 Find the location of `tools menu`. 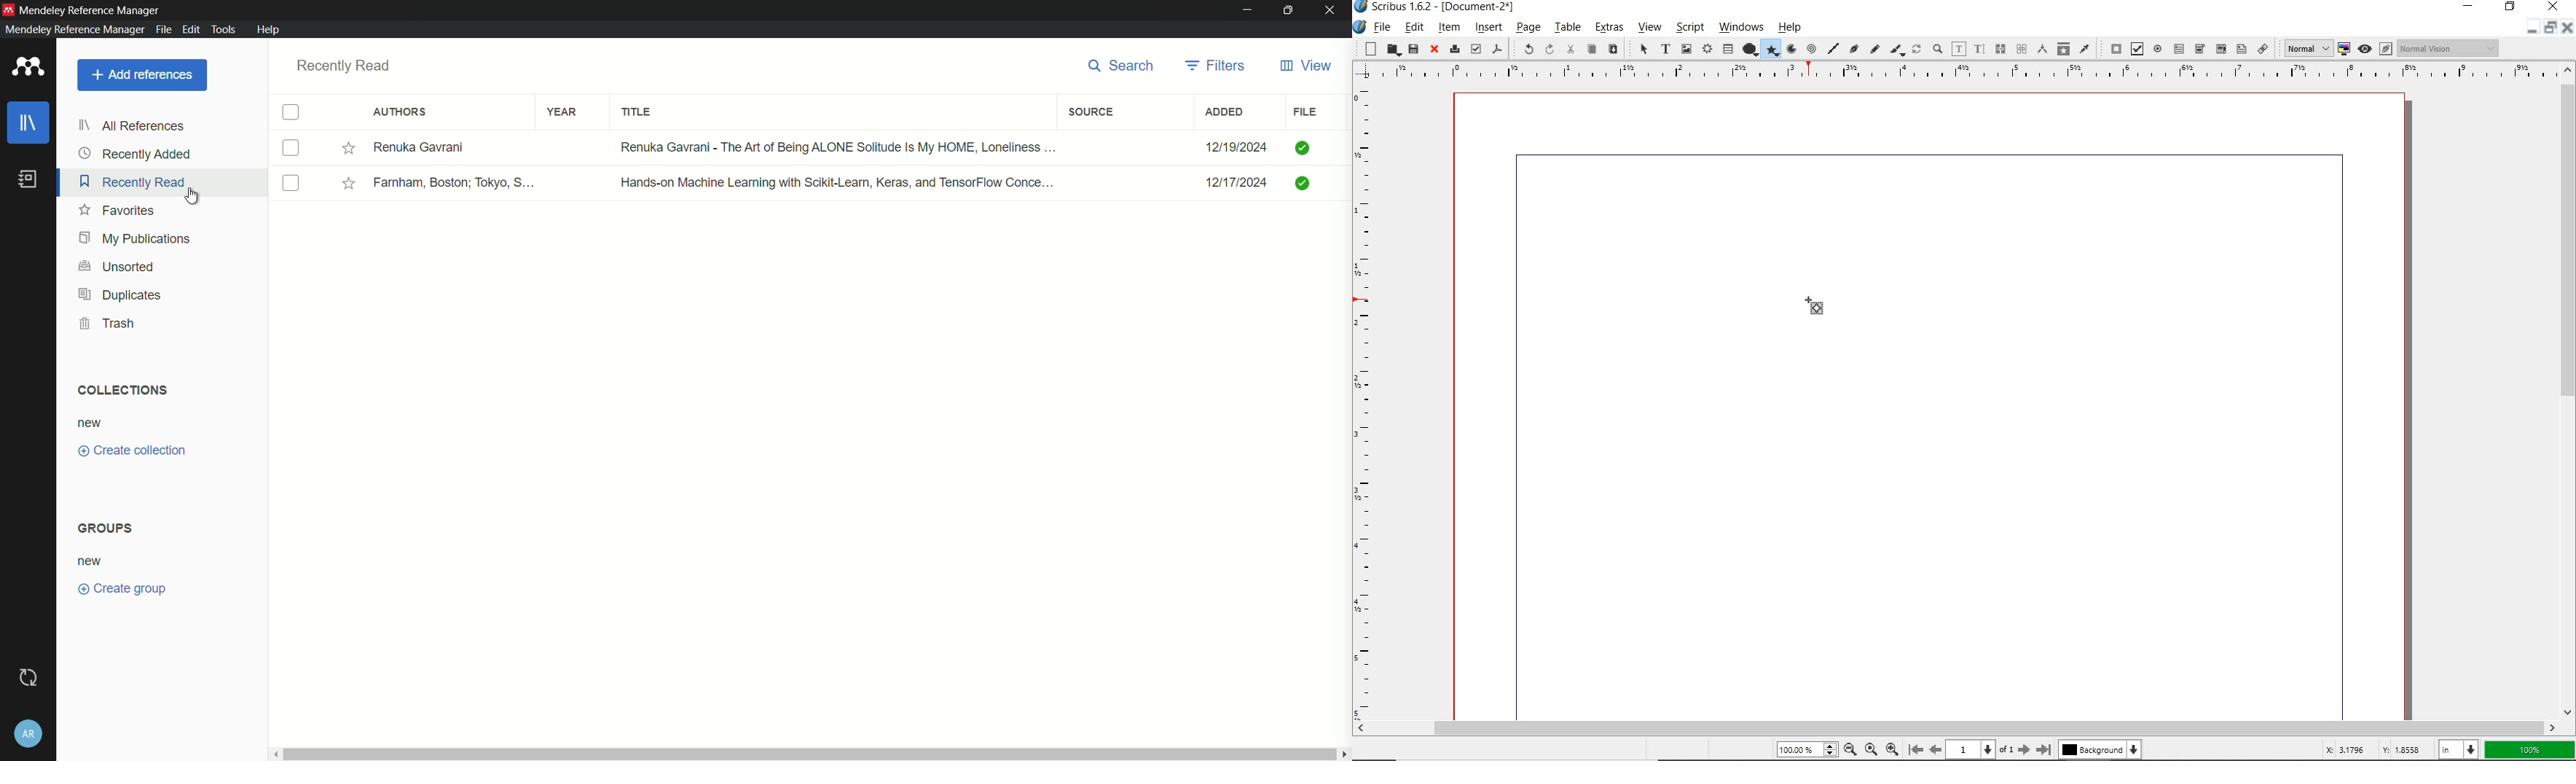

tools menu is located at coordinates (224, 30).